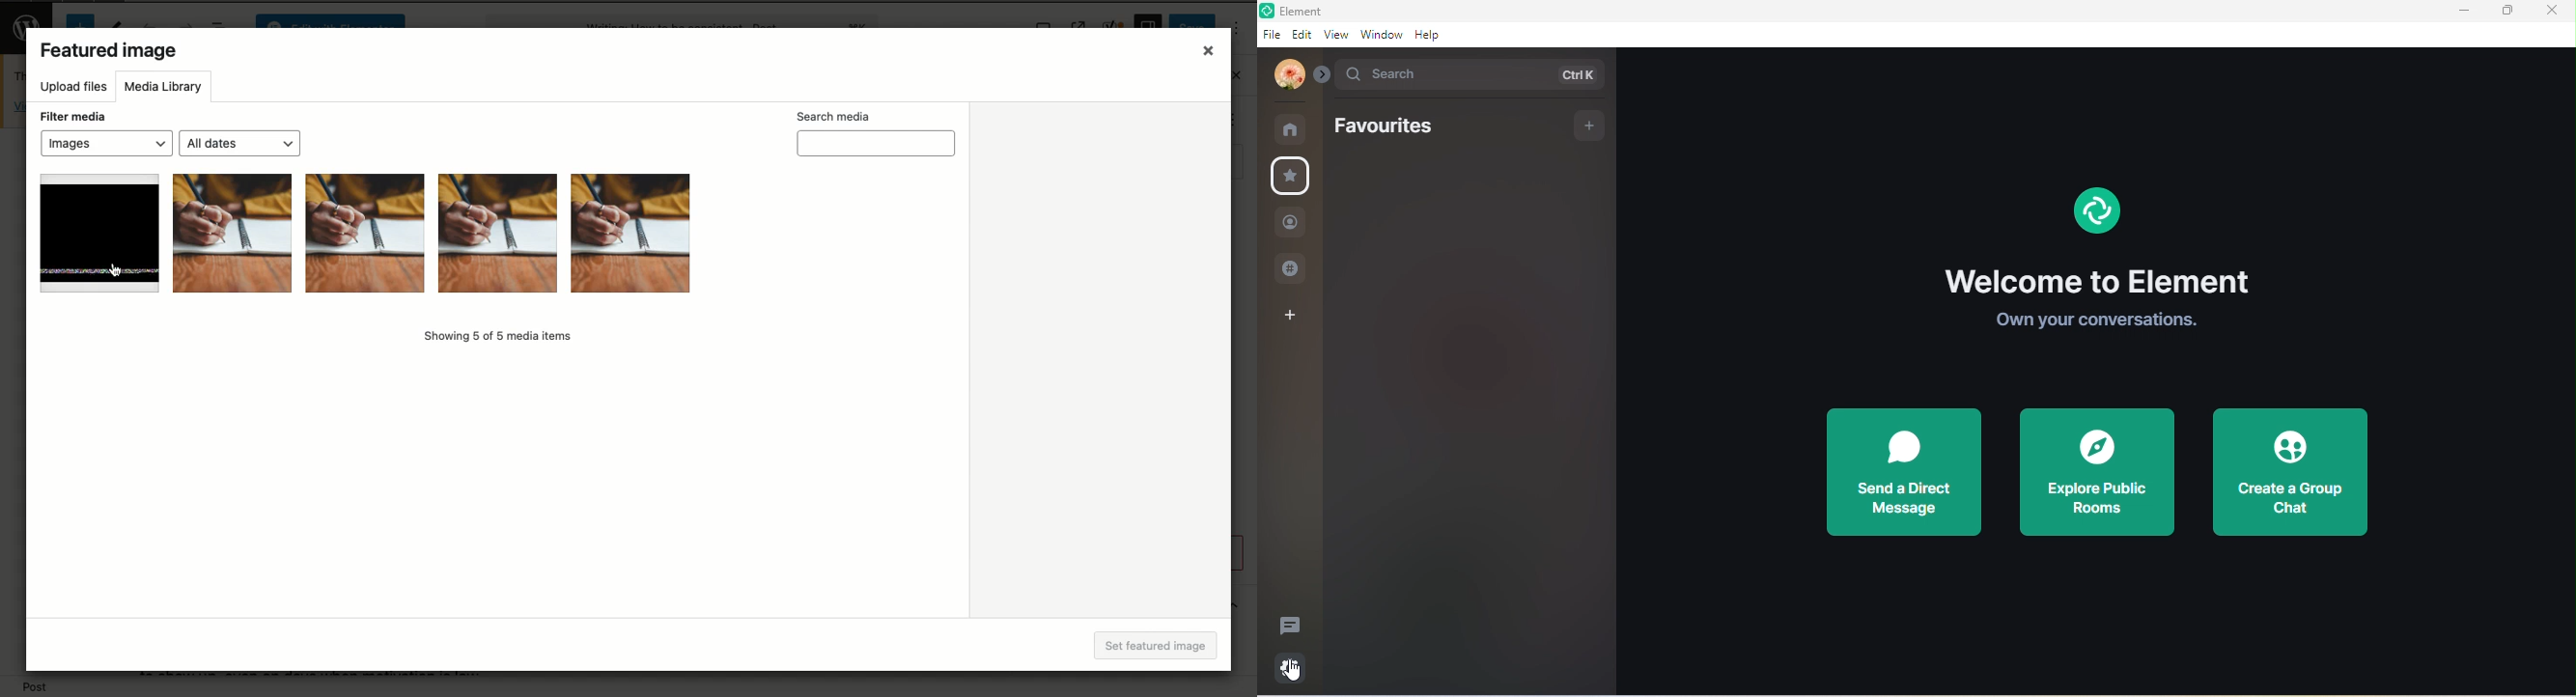 Image resolution: width=2576 pixels, height=700 pixels. I want to click on element logo, so click(2095, 212).